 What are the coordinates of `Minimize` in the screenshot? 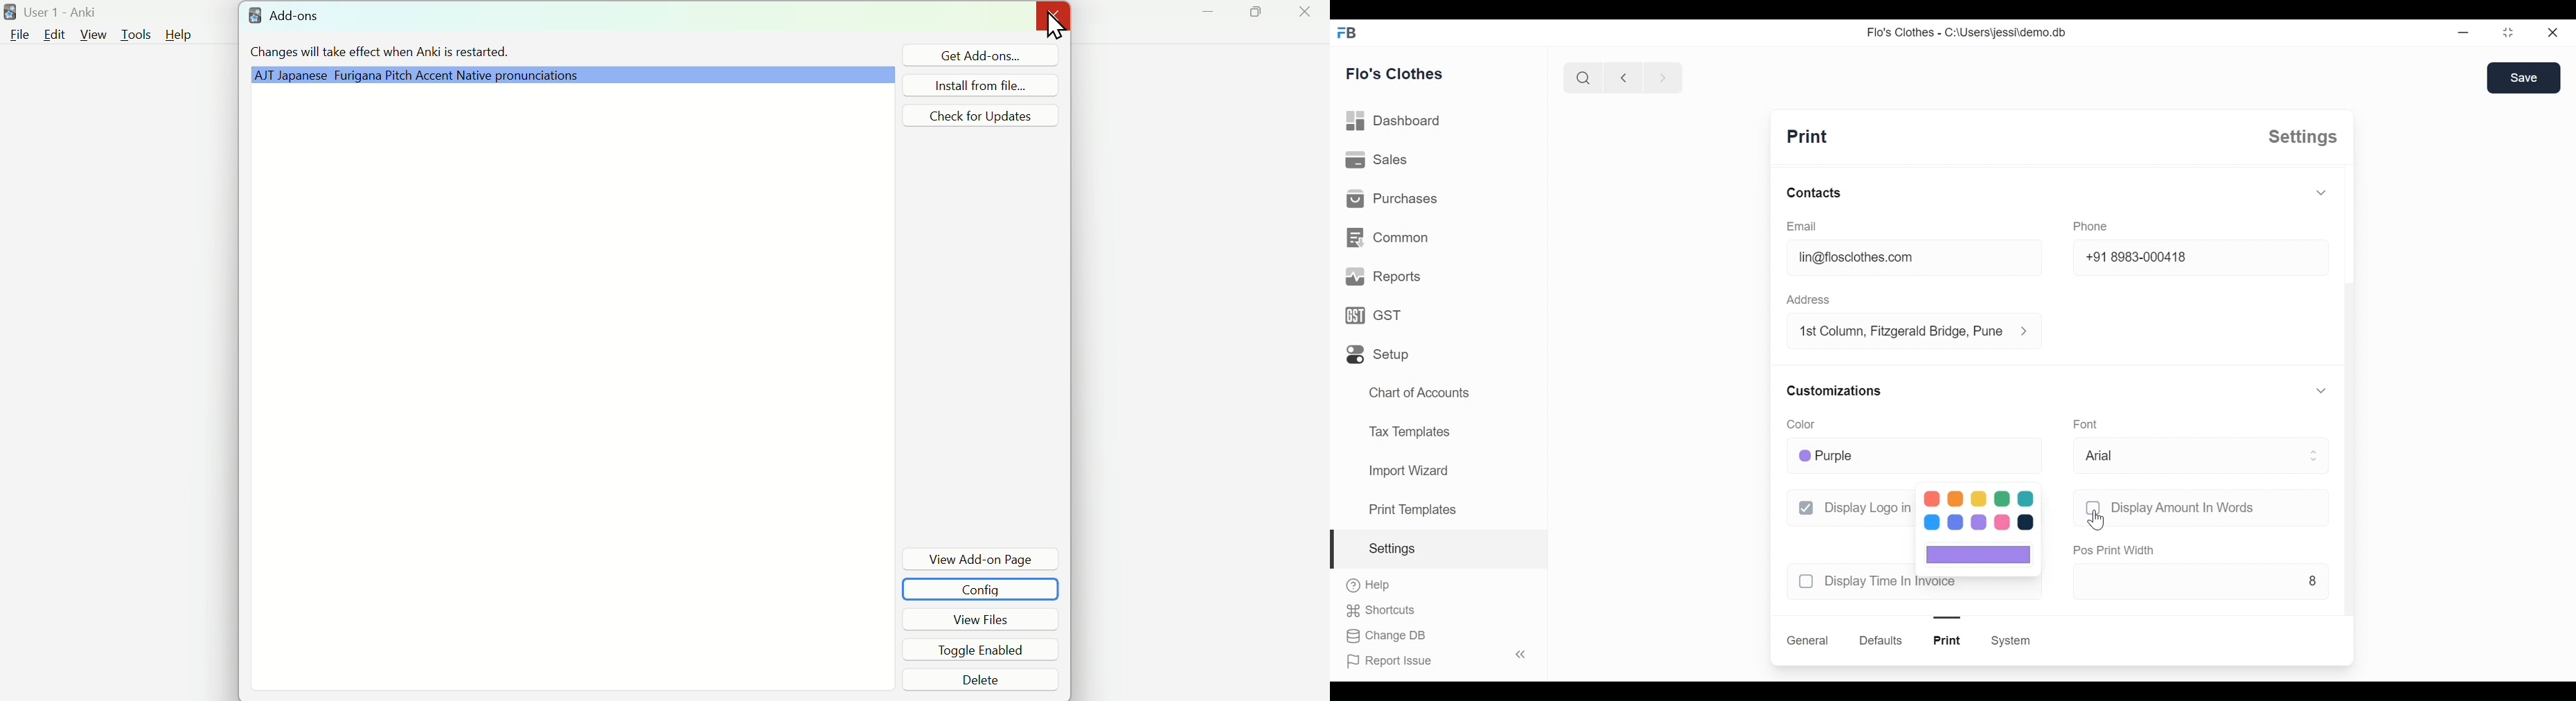 It's located at (1214, 19).